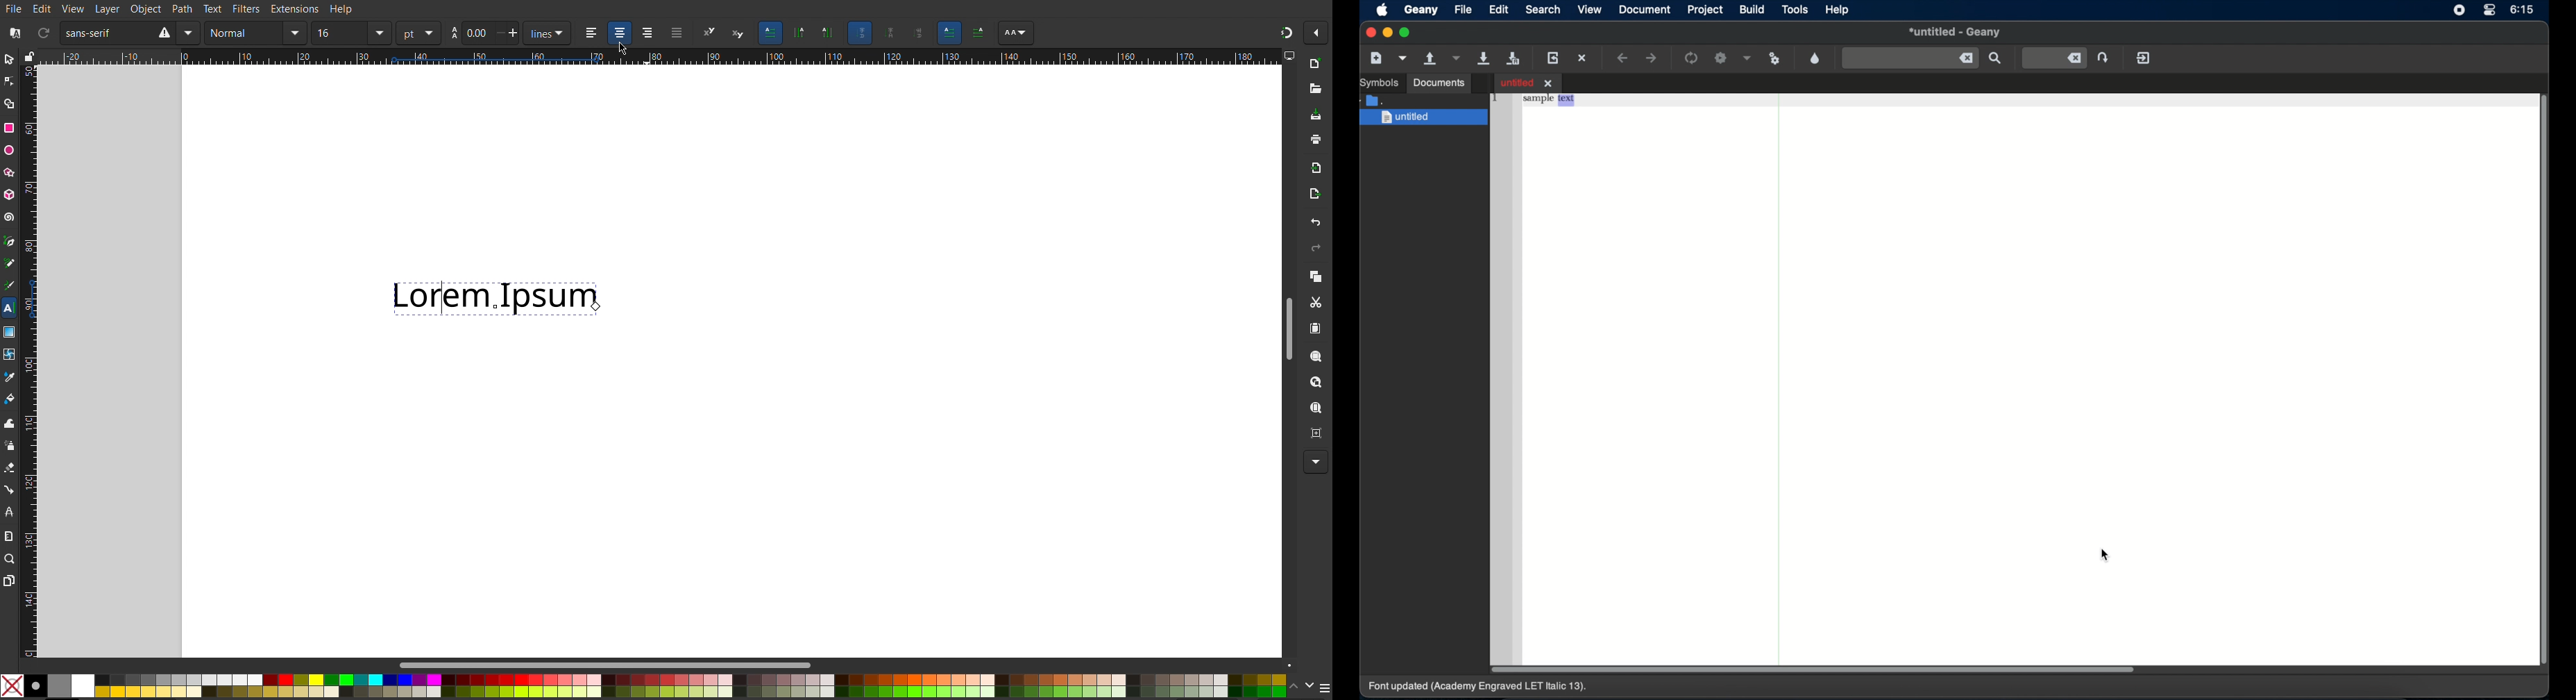  I want to click on Erase Tool, so click(12, 468).